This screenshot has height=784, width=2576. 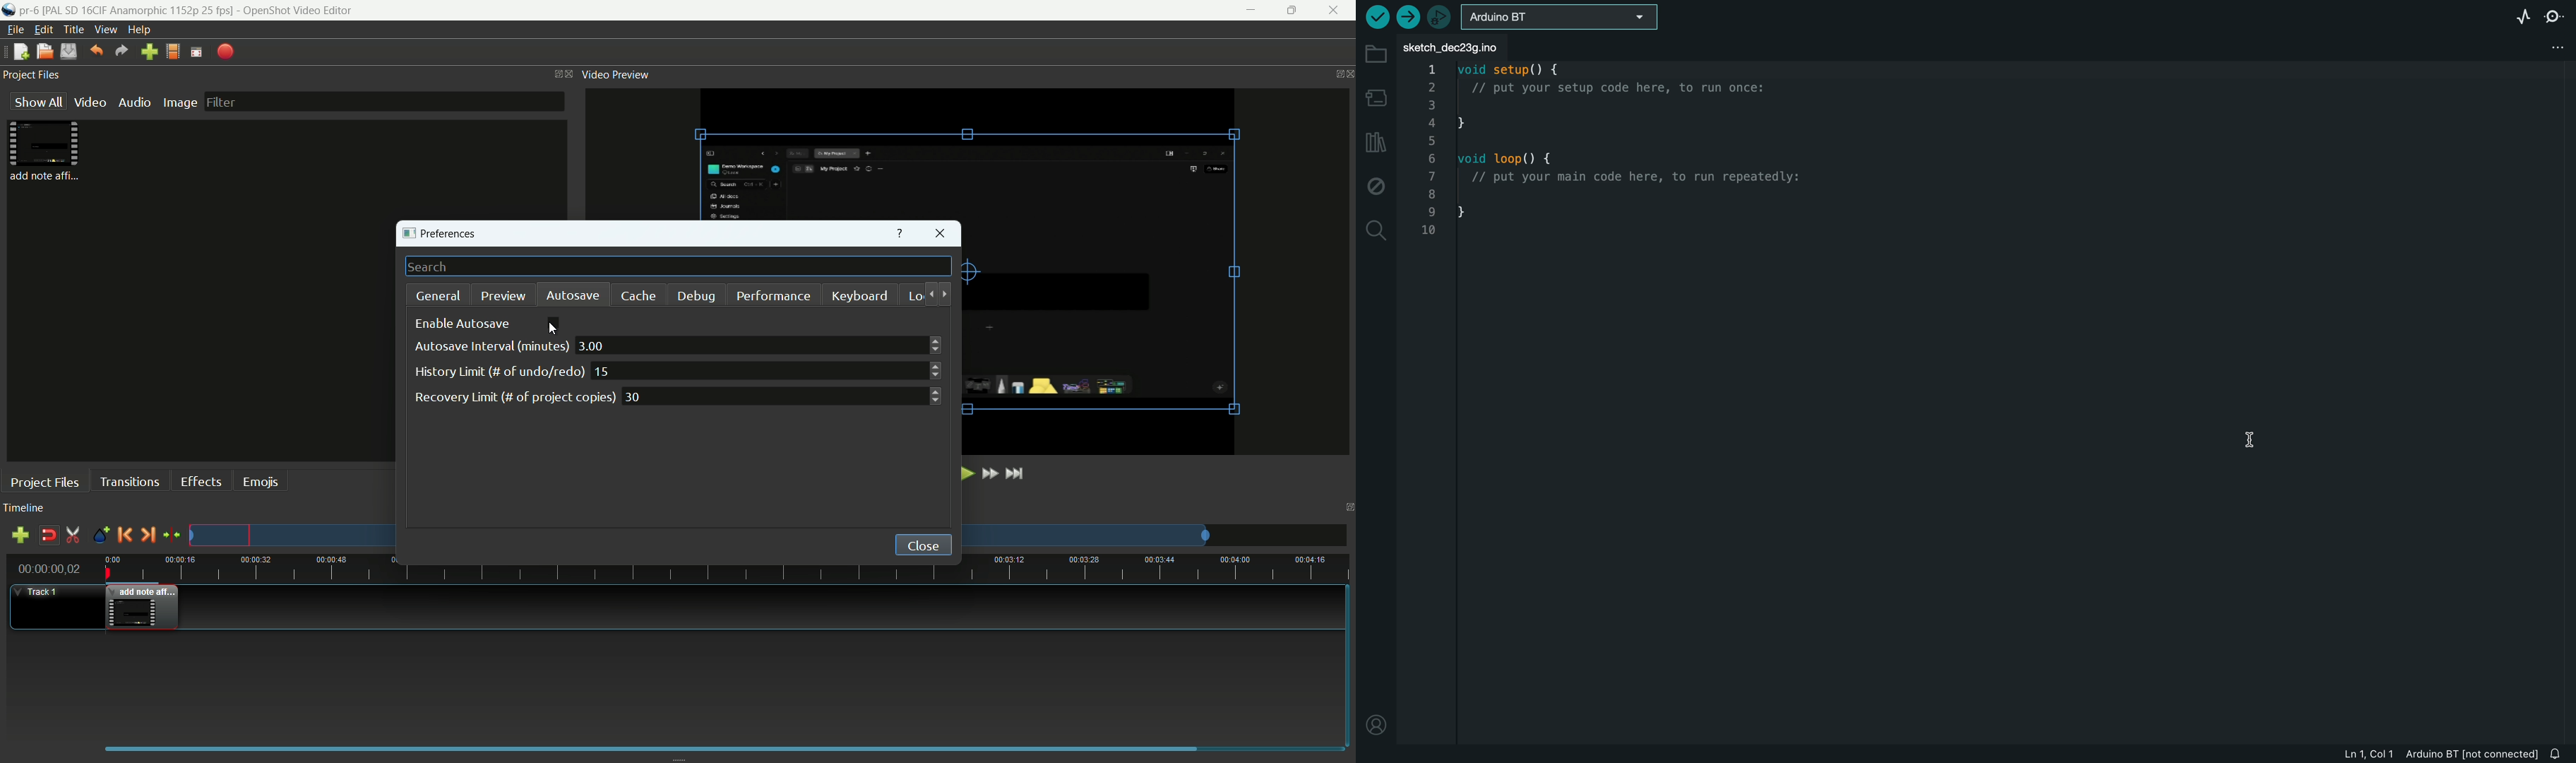 I want to click on 15, so click(x=768, y=369).